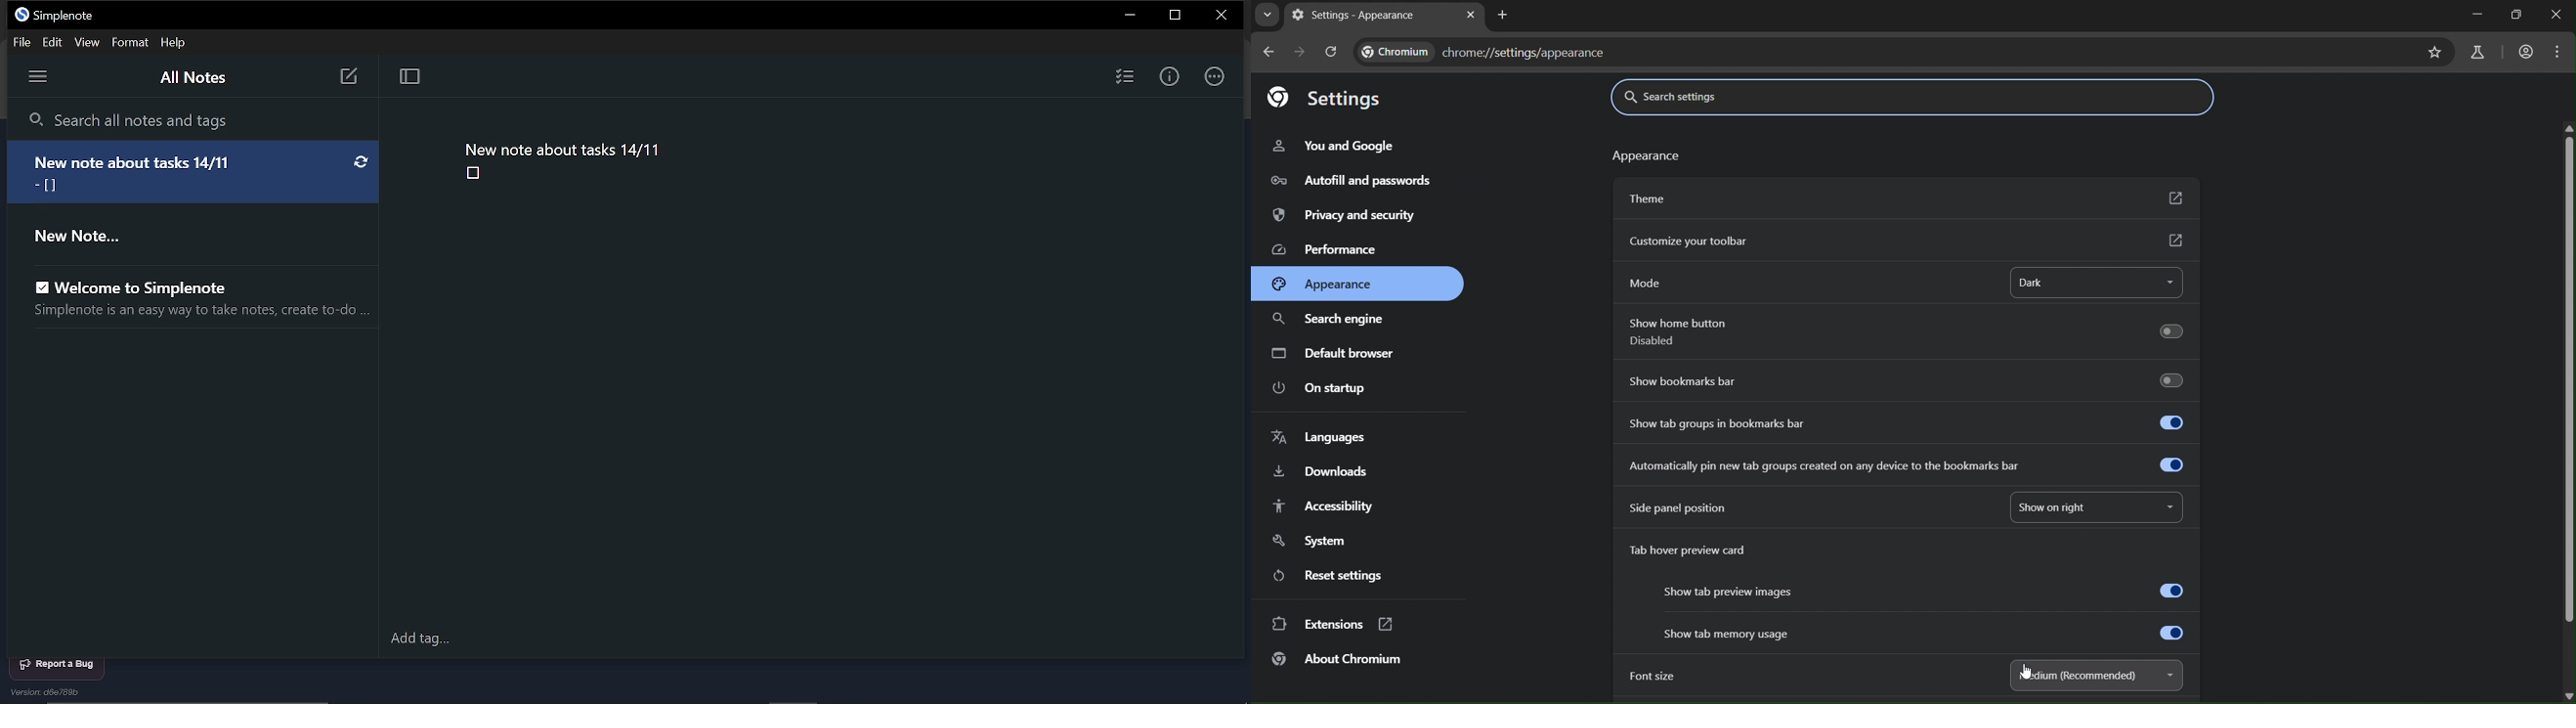 This screenshot has width=2576, height=728. What do you see at coordinates (348, 77) in the screenshot?
I see `New note` at bounding box center [348, 77].